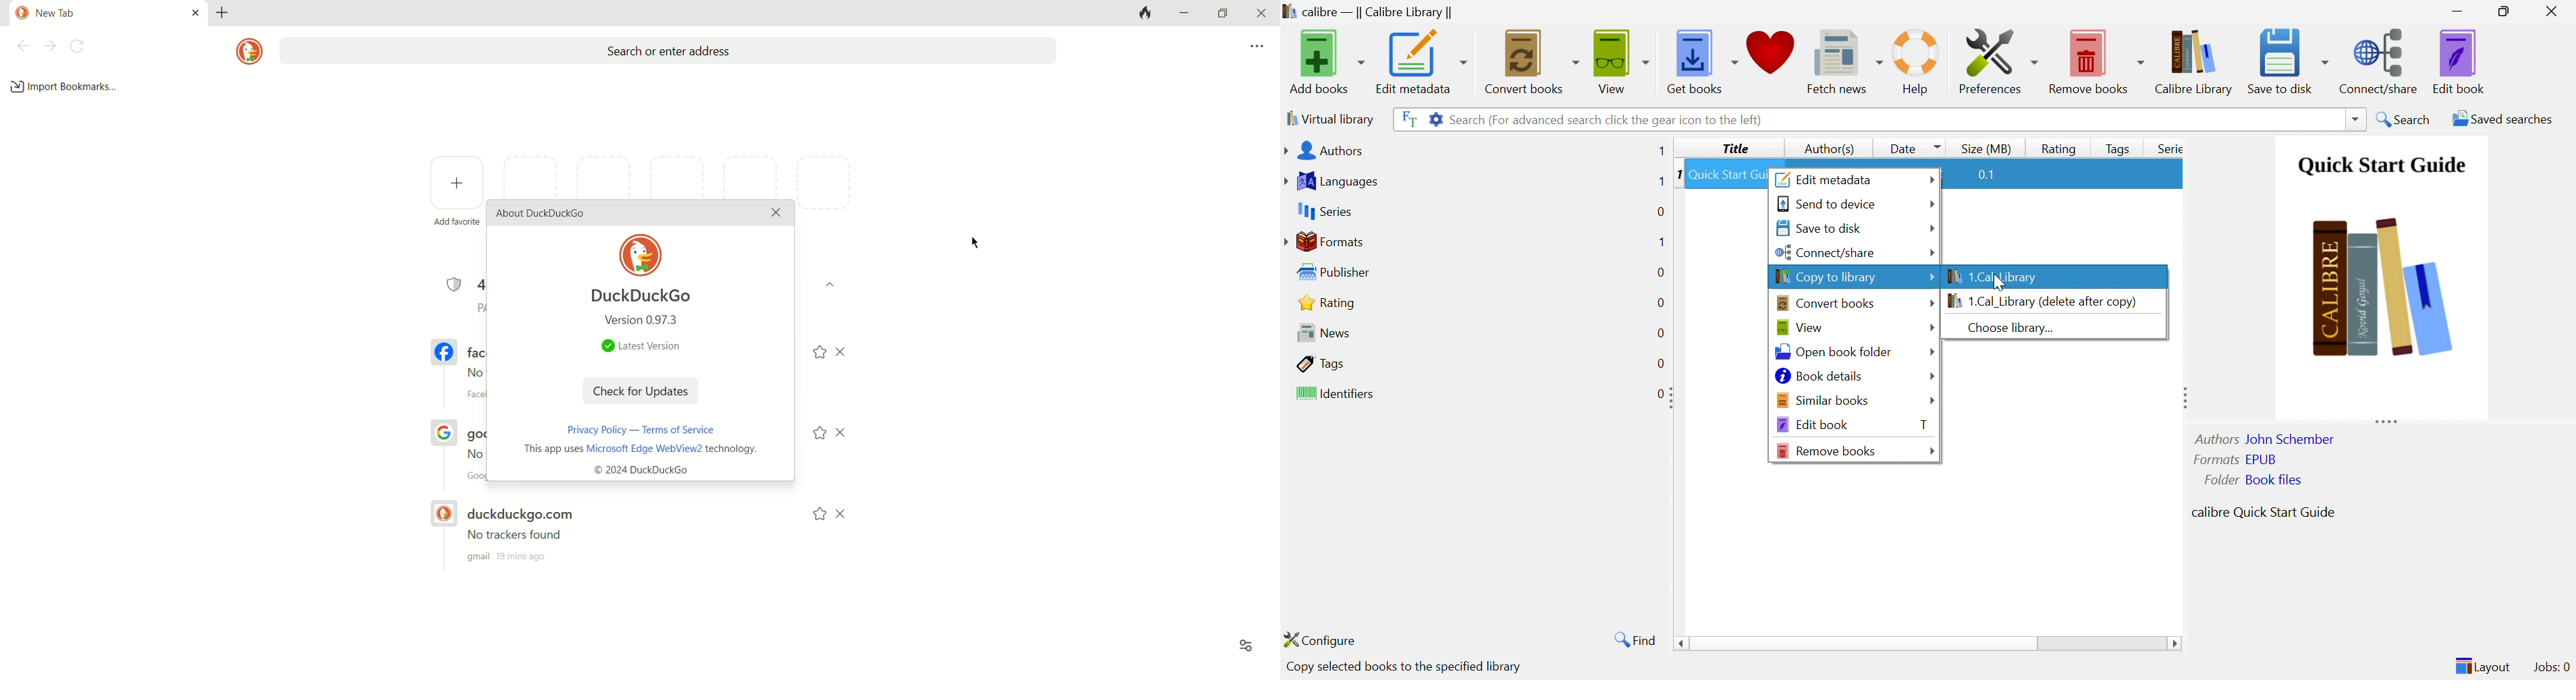 The image size is (2576, 700). What do you see at coordinates (1221, 13) in the screenshot?
I see `maximize` at bounding box center [1221, 13].